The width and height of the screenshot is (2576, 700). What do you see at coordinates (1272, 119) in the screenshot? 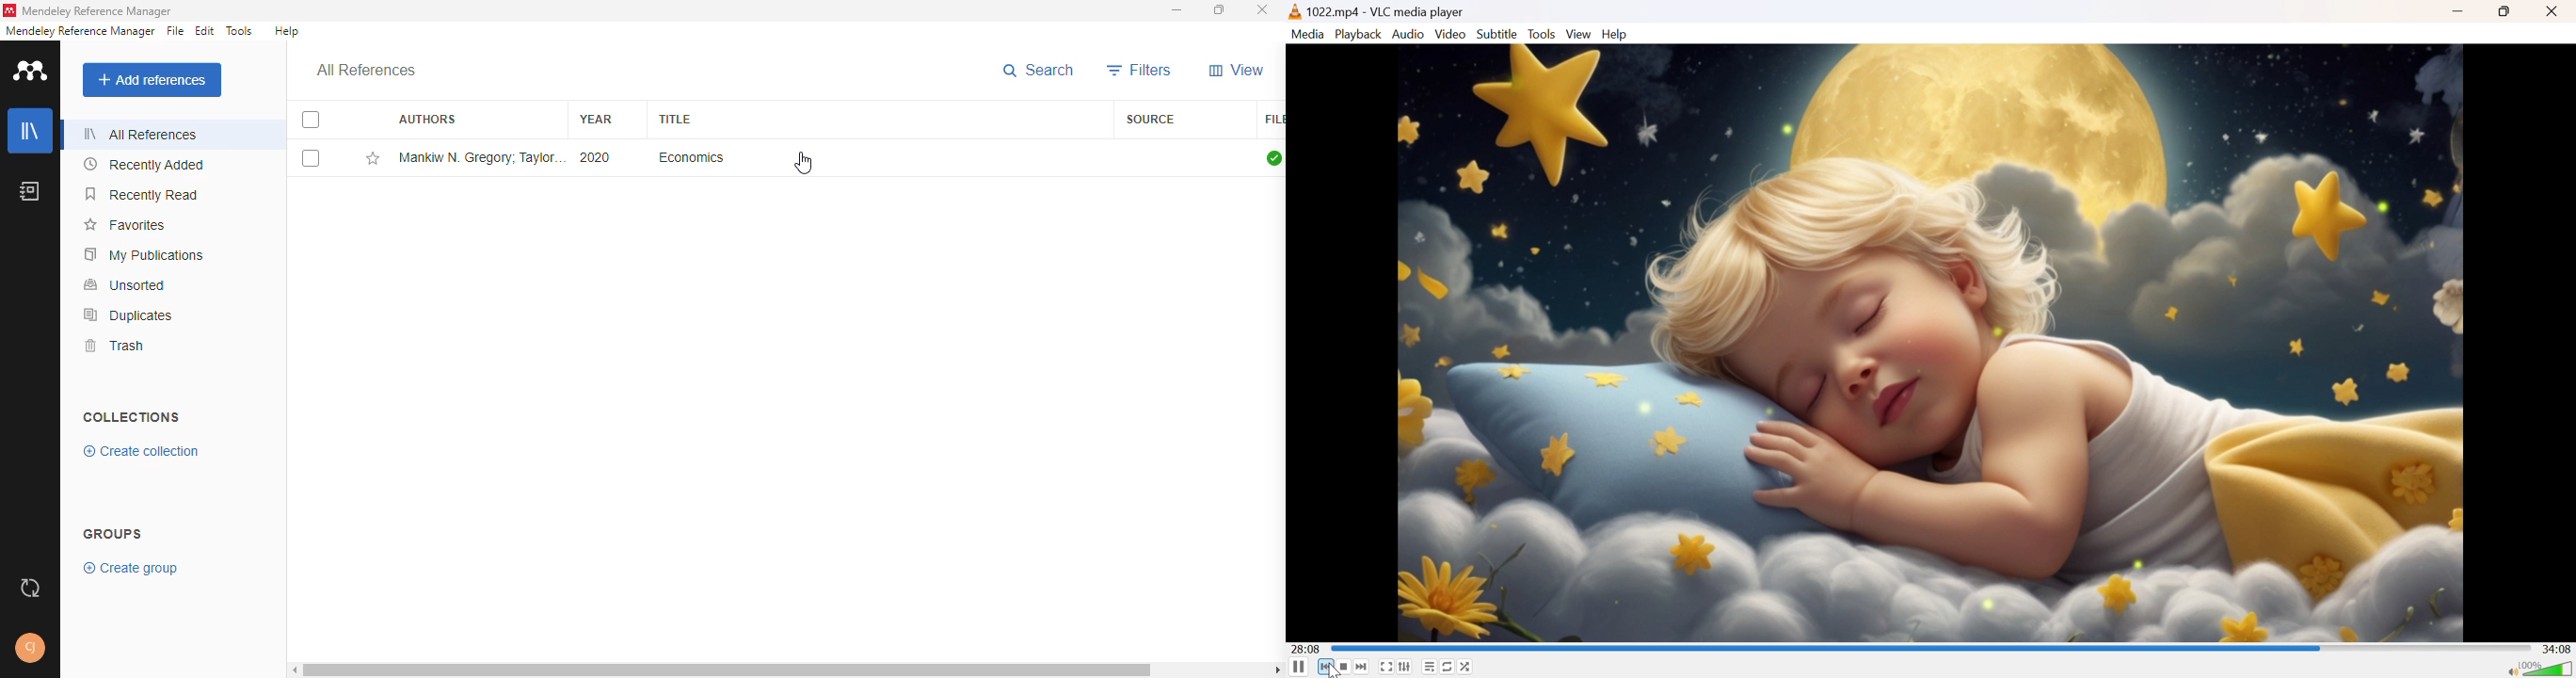
I see `file` at bounding box center [1272, 119].